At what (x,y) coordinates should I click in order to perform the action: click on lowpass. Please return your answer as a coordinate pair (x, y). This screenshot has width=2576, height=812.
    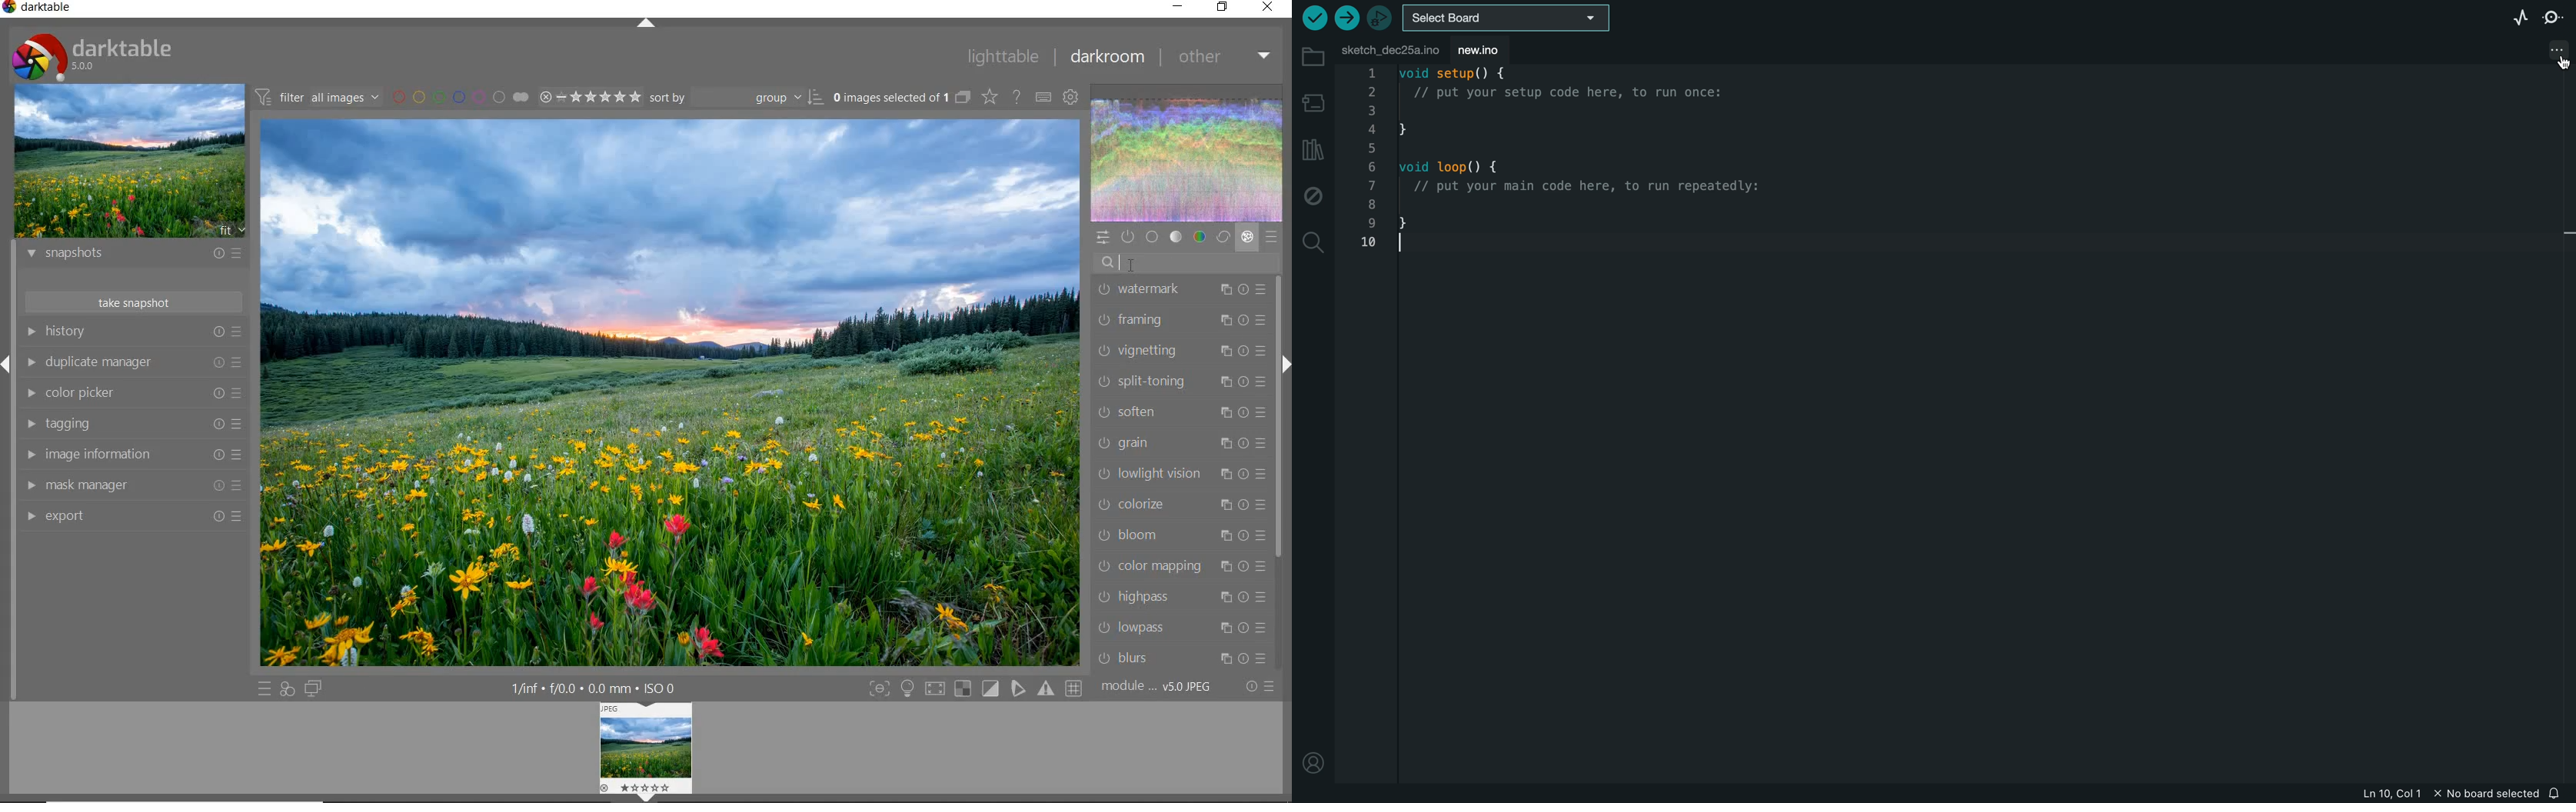
    Looking at the image, I should click on (1177, 627).